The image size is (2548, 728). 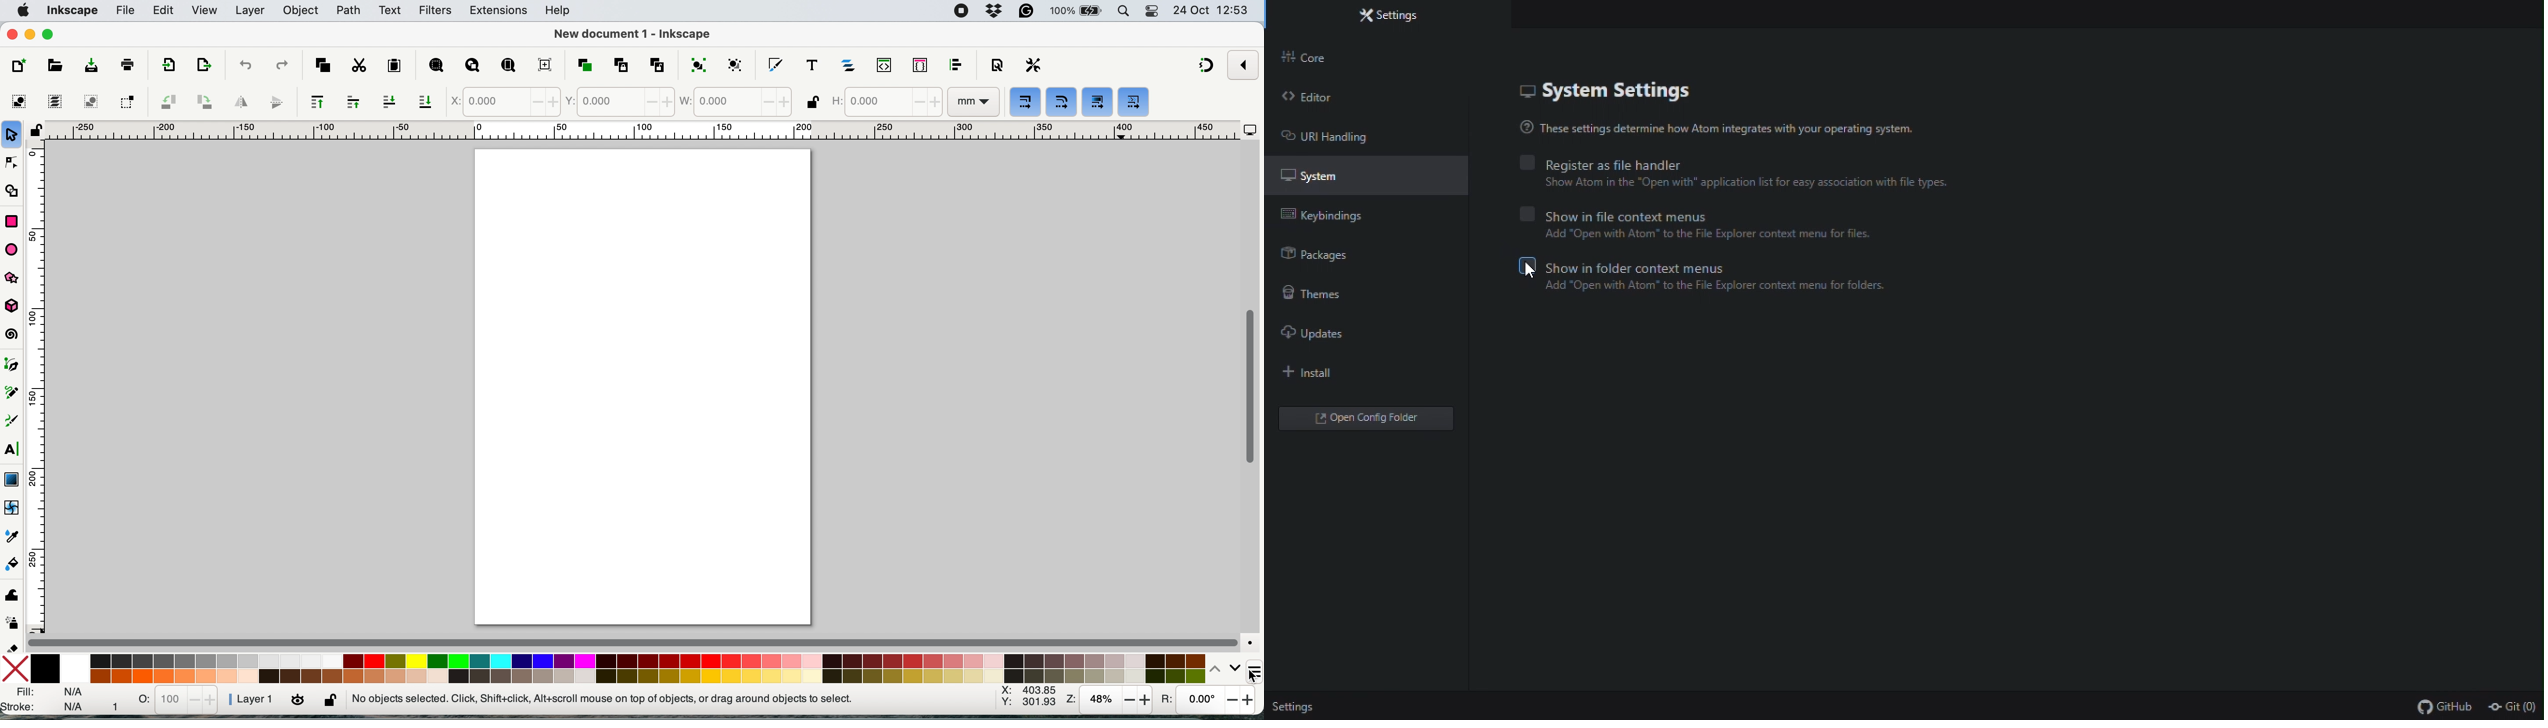 What do you see at coordinates (392, 101) in the screenshot?
I see `lower selection one step` at bounding box center [392, 101].